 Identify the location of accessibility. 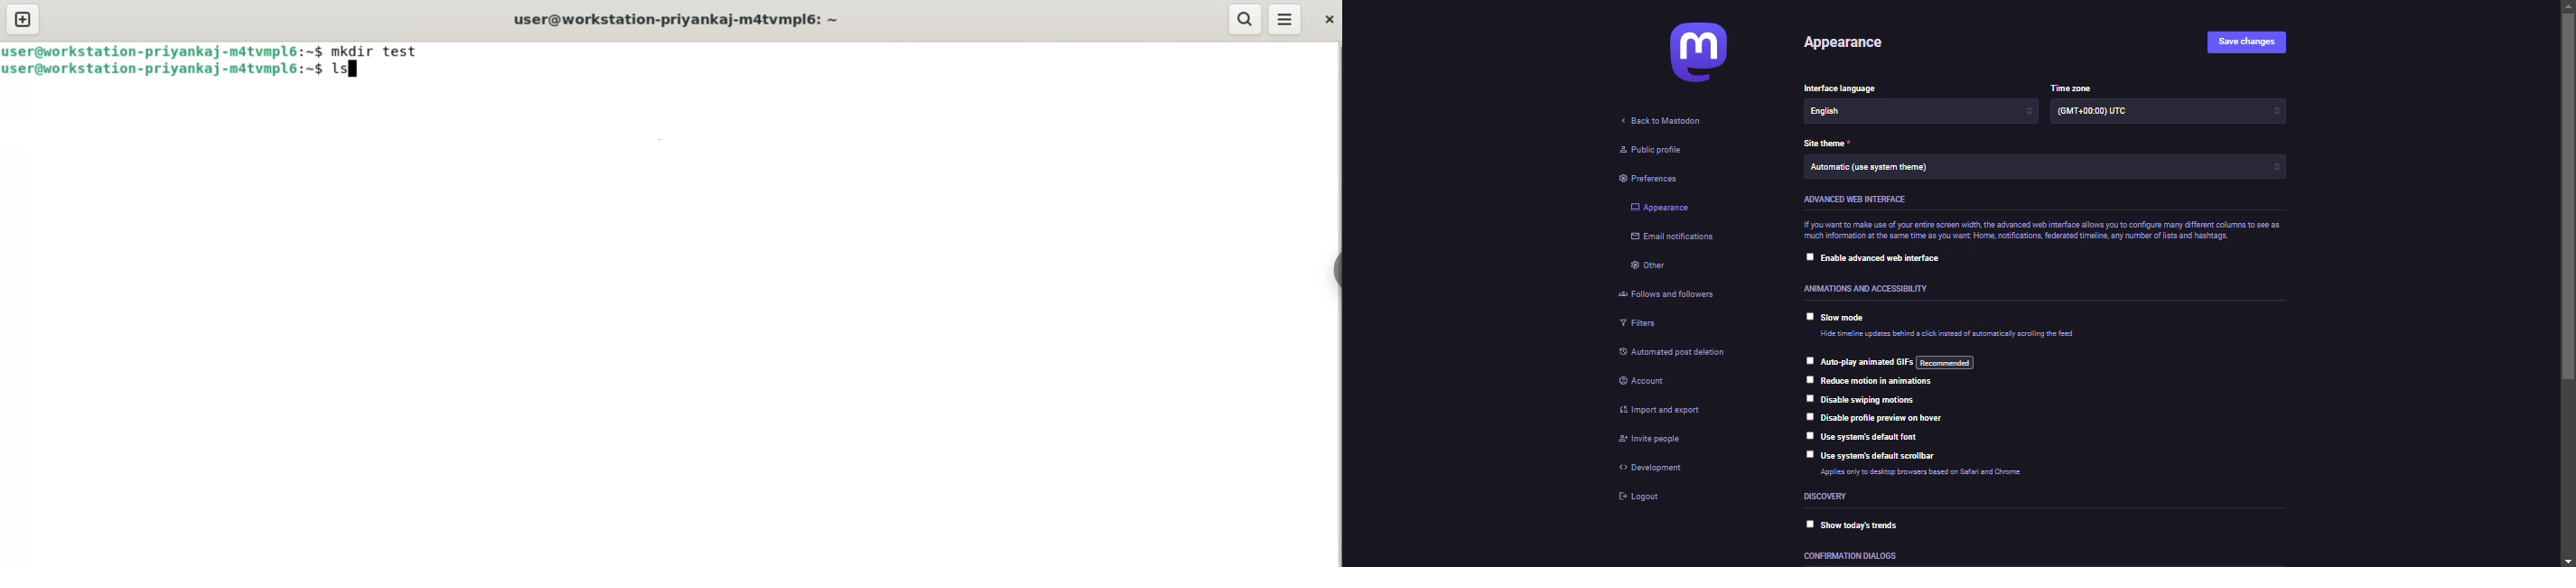
(1860, 289).